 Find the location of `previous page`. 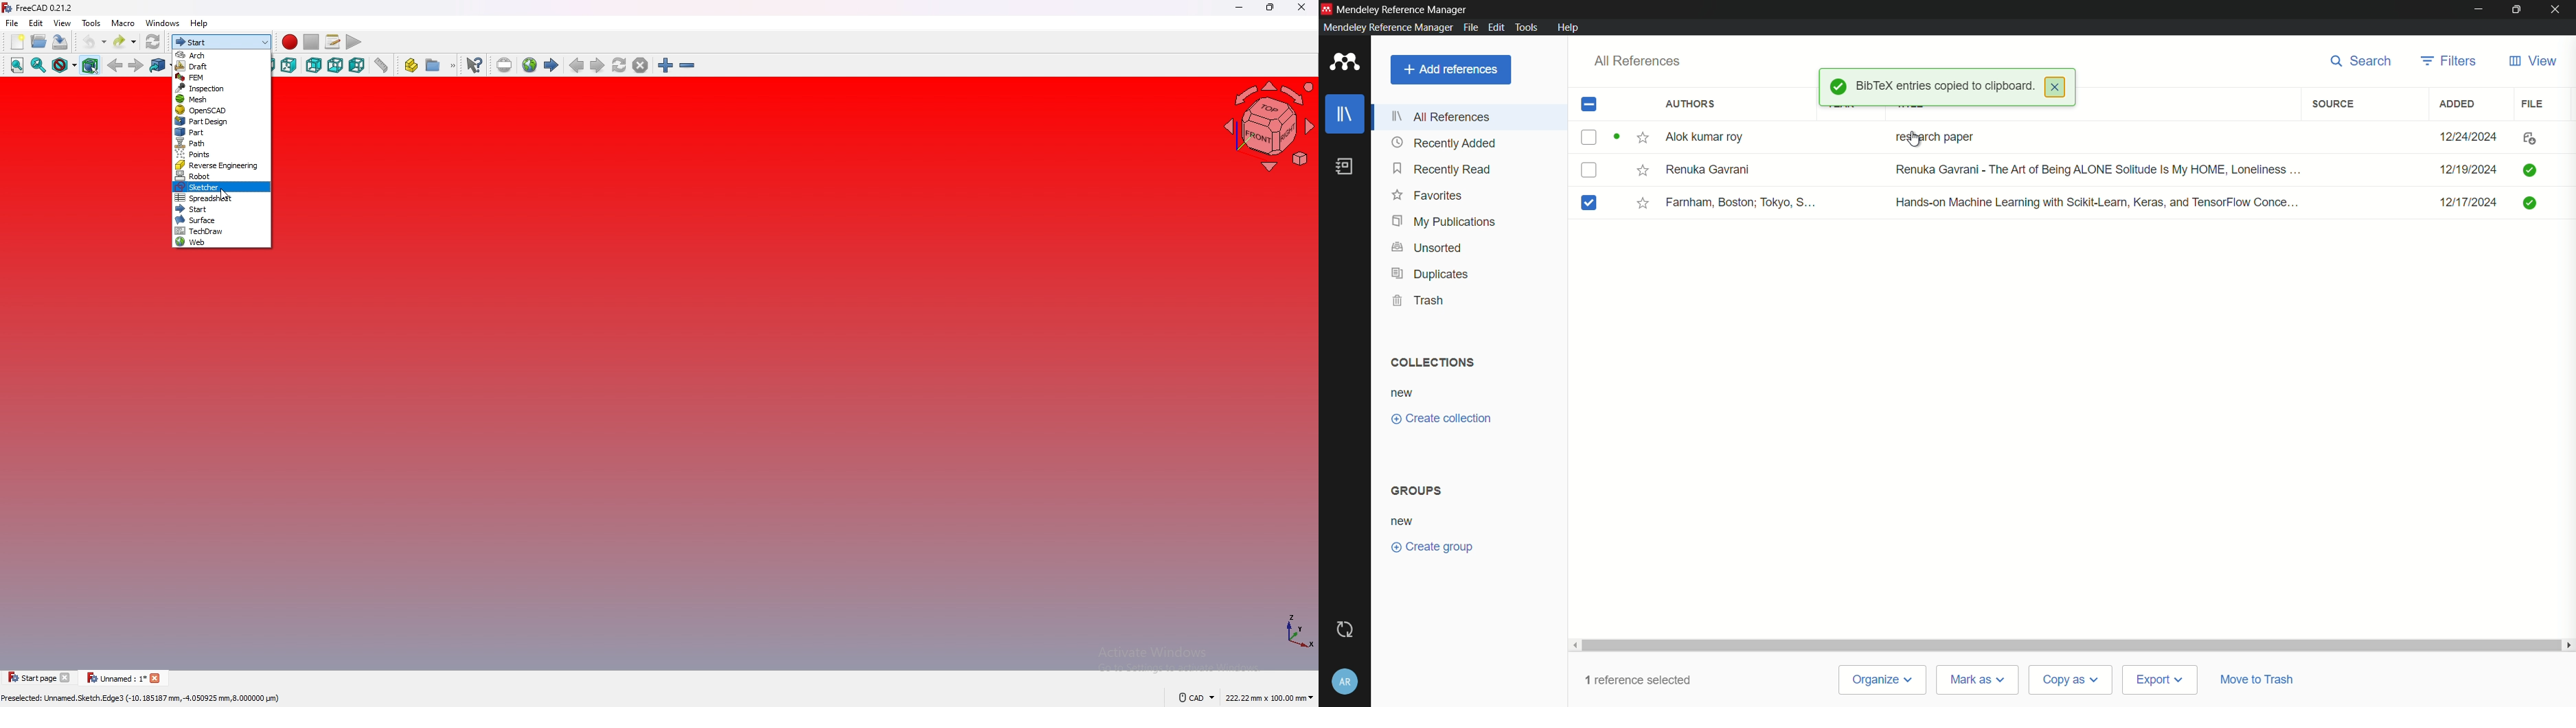

previous page is located at coordinates (577, 65).